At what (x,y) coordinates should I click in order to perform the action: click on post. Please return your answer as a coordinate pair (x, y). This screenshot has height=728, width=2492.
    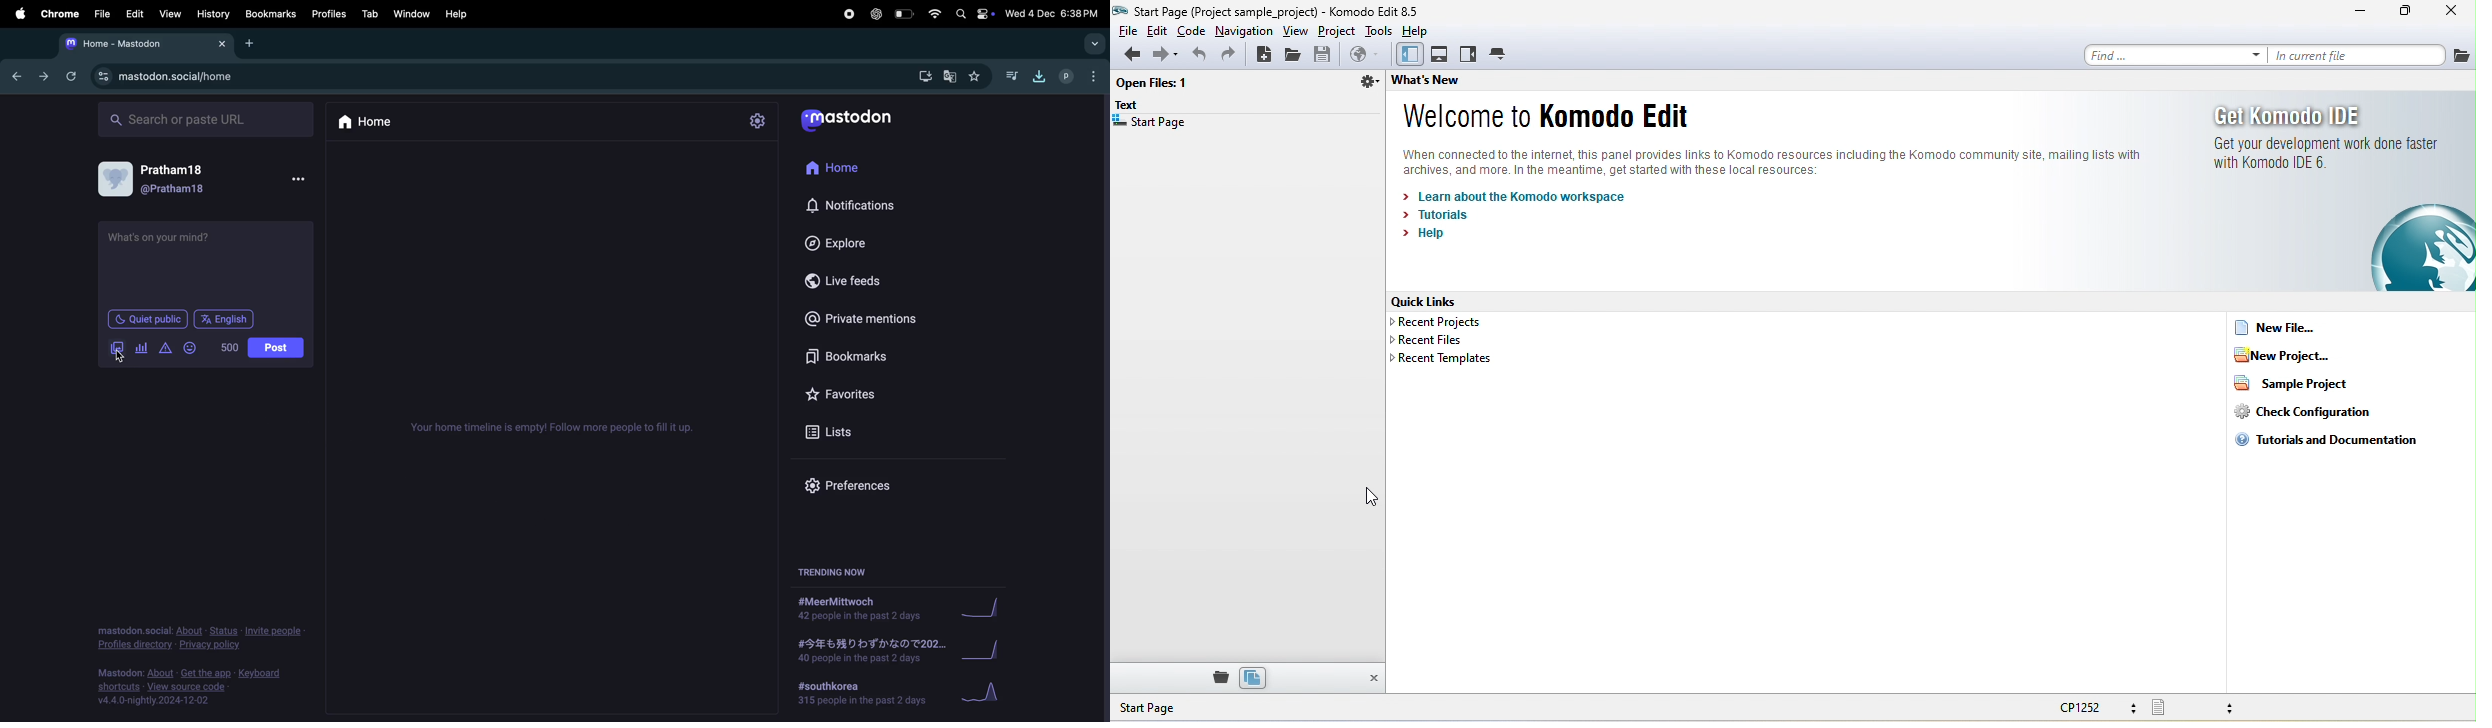
    Looking at the image, I should click on (276, 347).